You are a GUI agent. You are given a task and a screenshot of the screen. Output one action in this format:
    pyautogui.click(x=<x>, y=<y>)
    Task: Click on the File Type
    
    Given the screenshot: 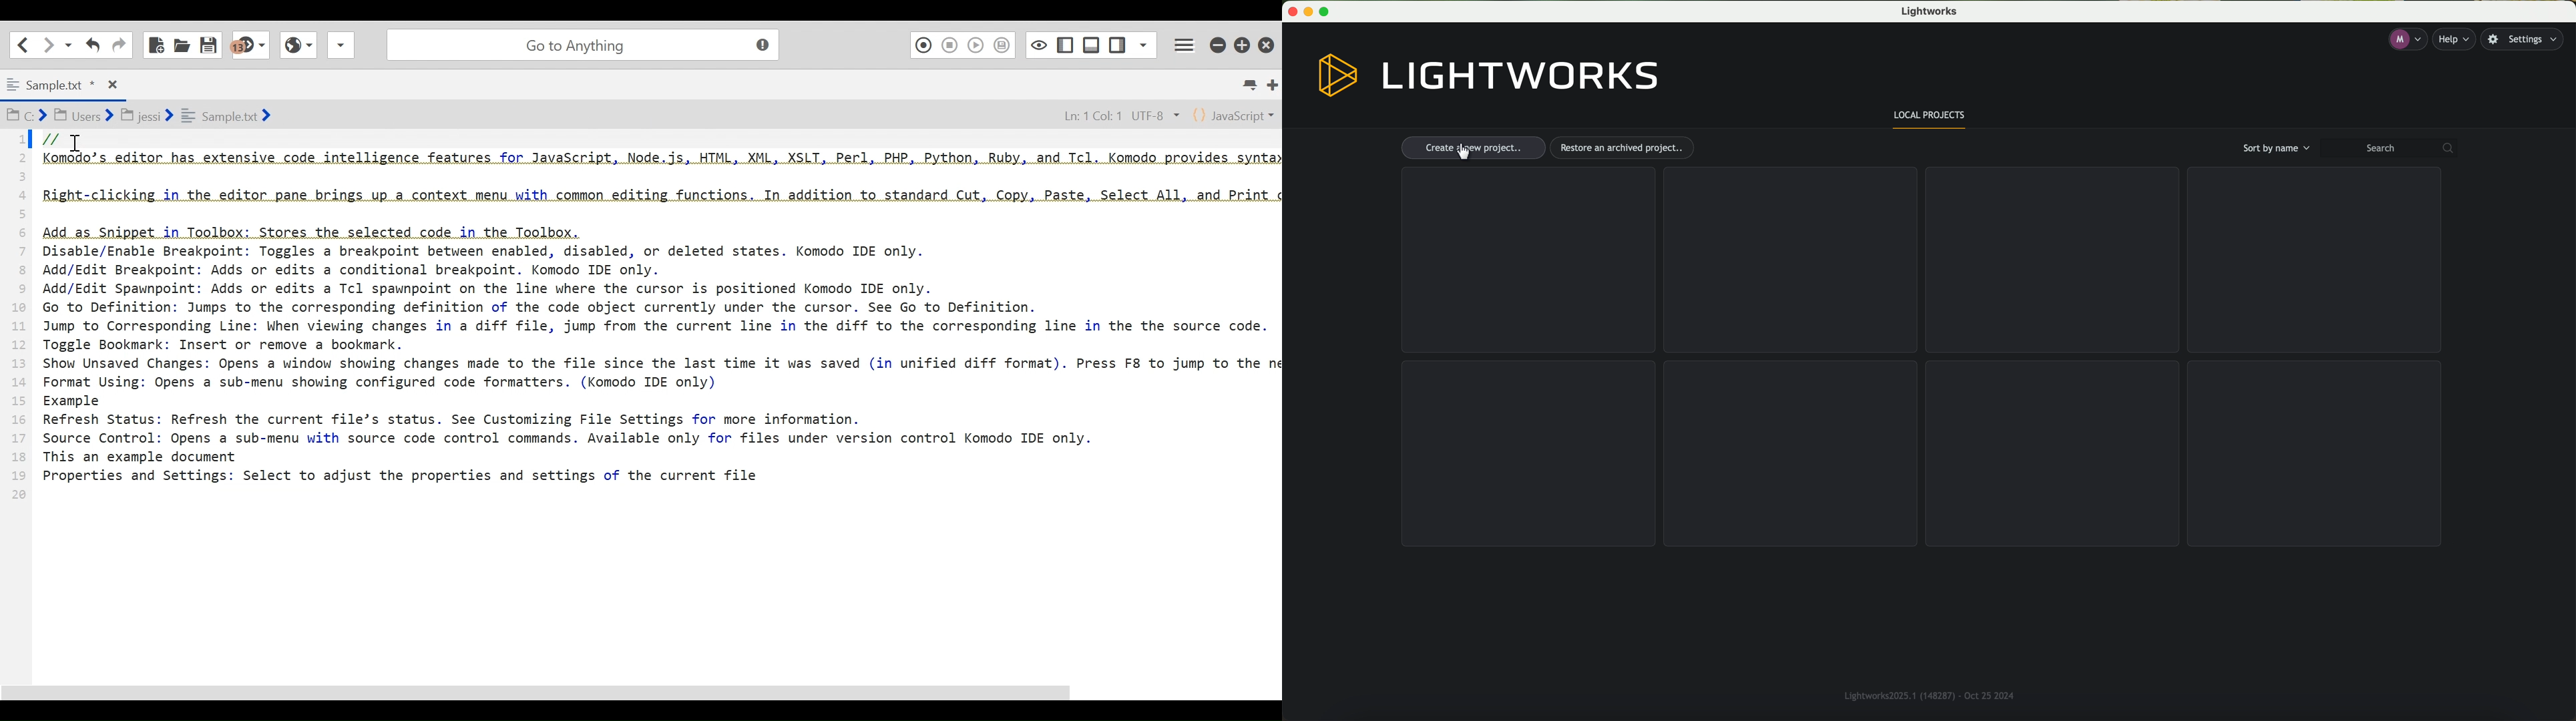 What is the action you would take?
    pyautogui.click(x=1235, y=114)
    